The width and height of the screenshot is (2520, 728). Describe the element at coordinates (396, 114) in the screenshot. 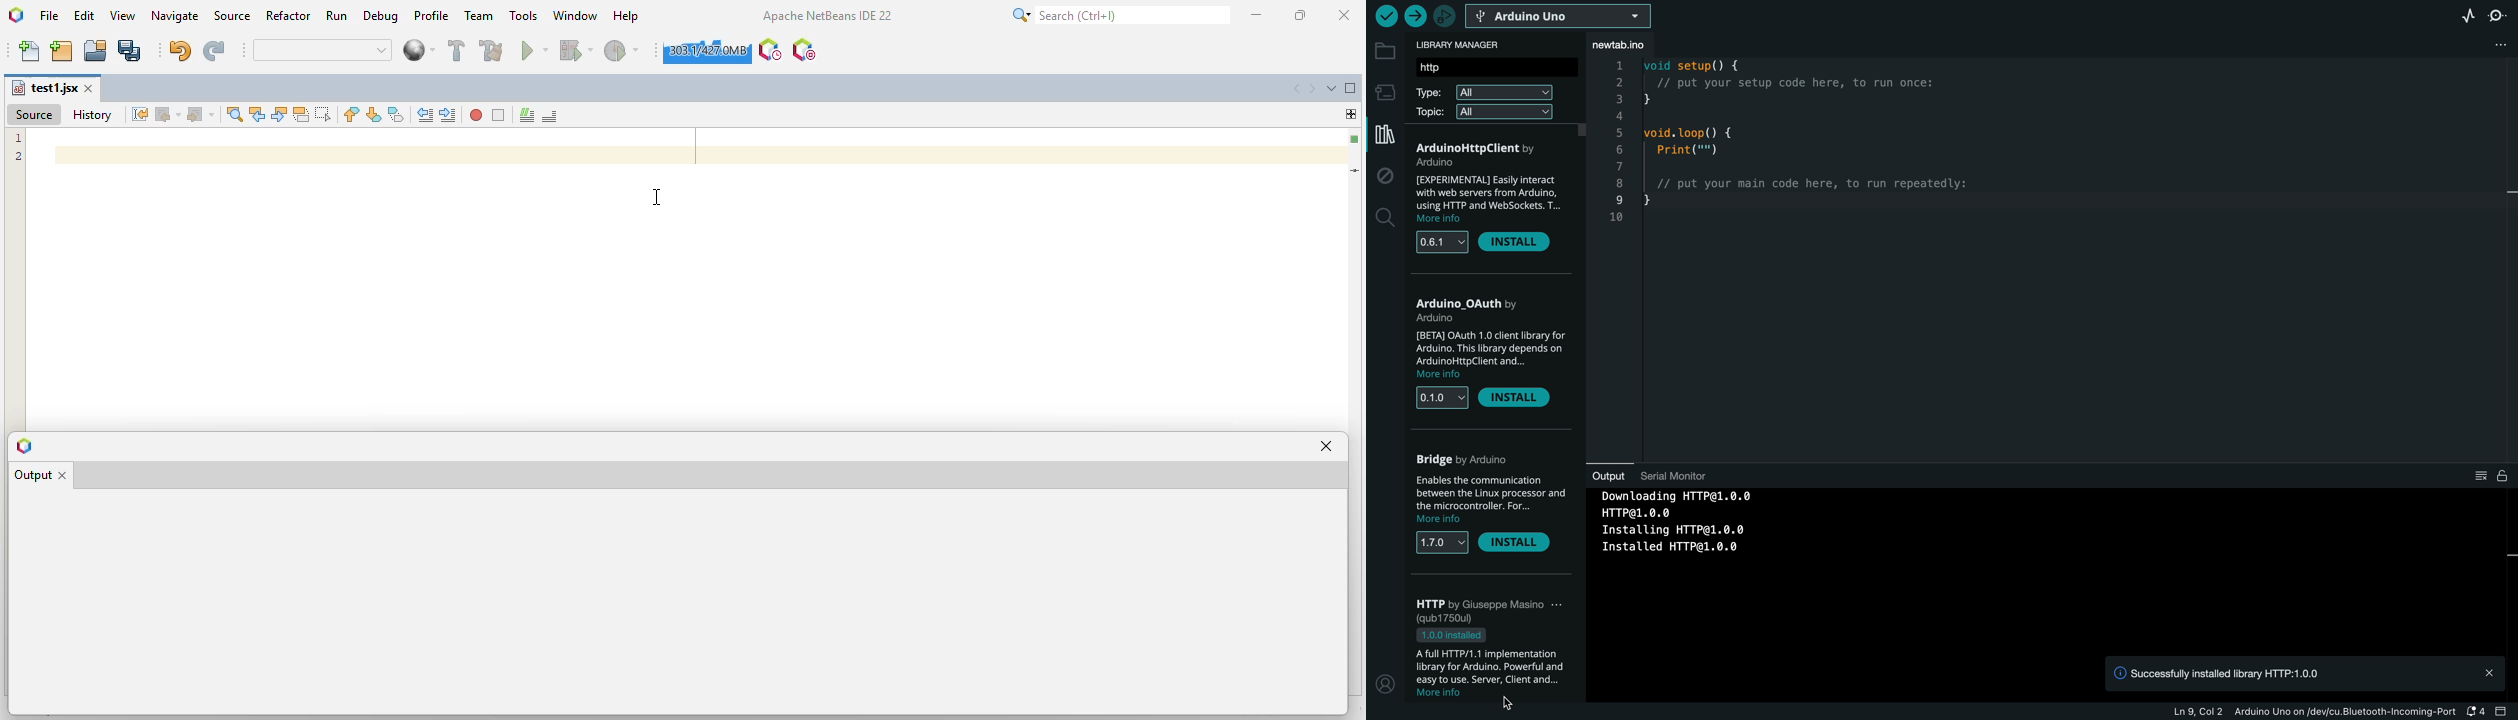

I see `toggle bookmark` at that location.